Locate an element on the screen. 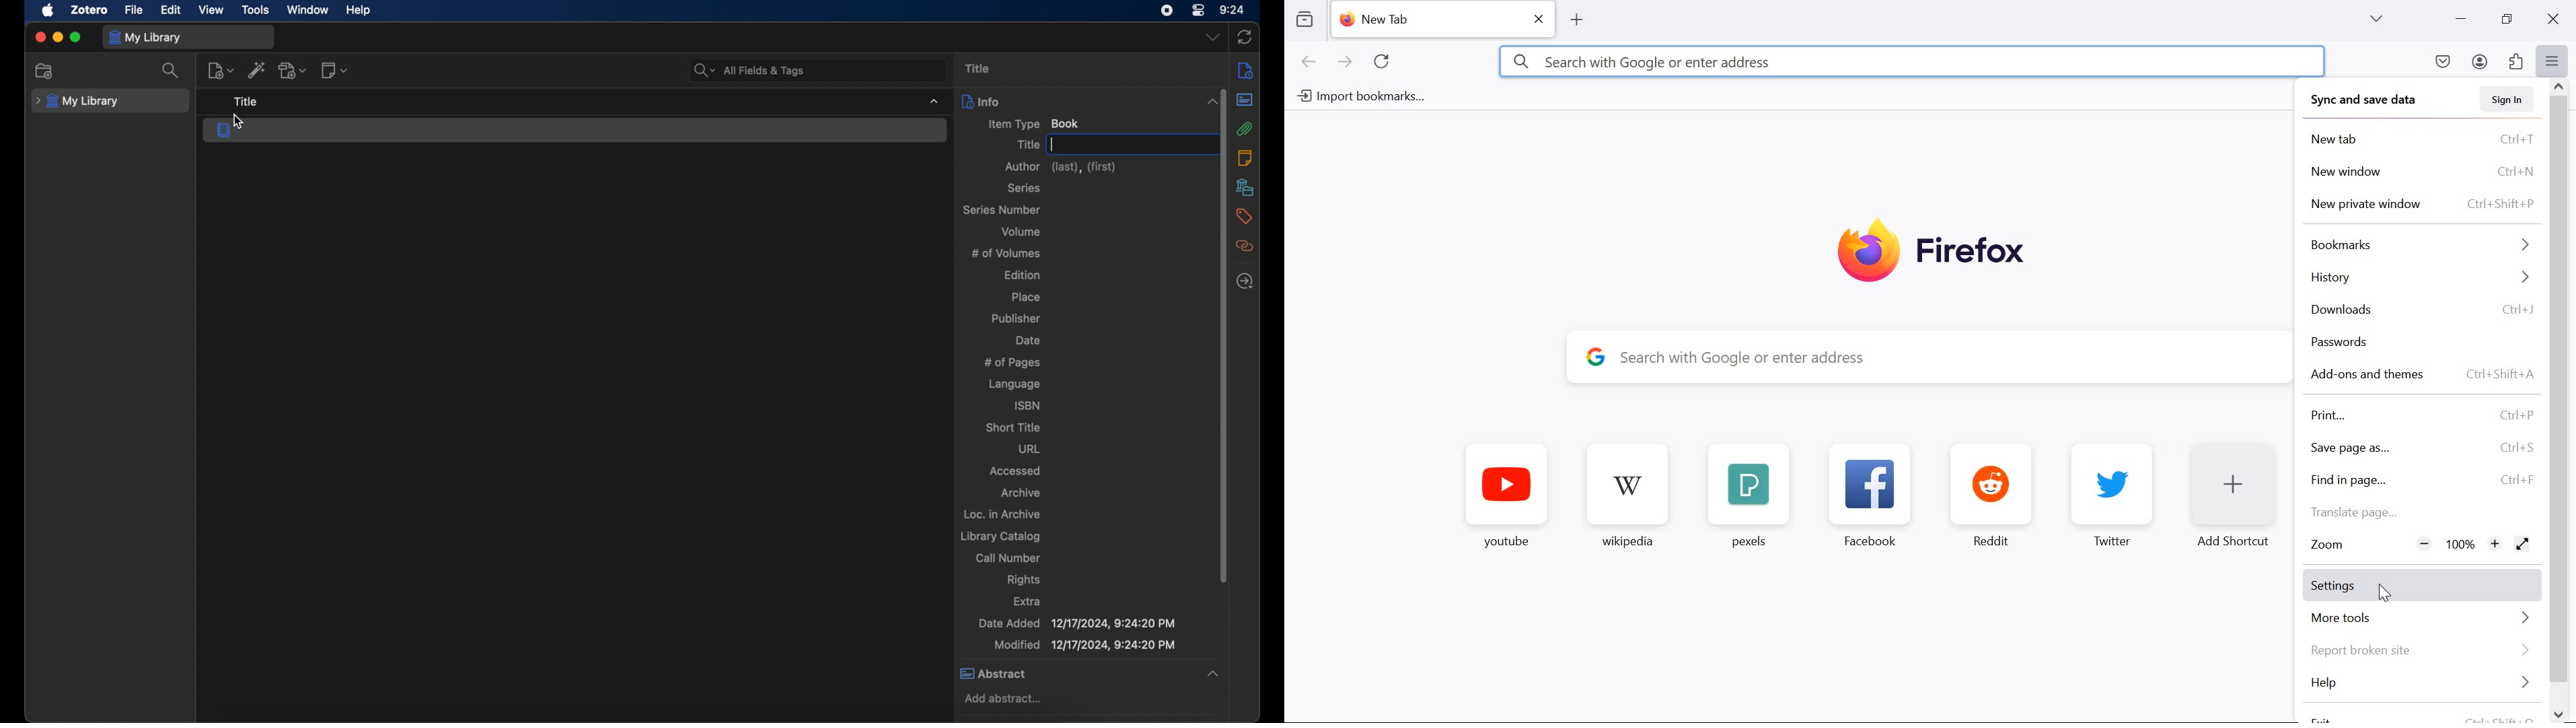 This screenshot has width=2576, height=728. screen recorder is located at coordinates (1167, 11).